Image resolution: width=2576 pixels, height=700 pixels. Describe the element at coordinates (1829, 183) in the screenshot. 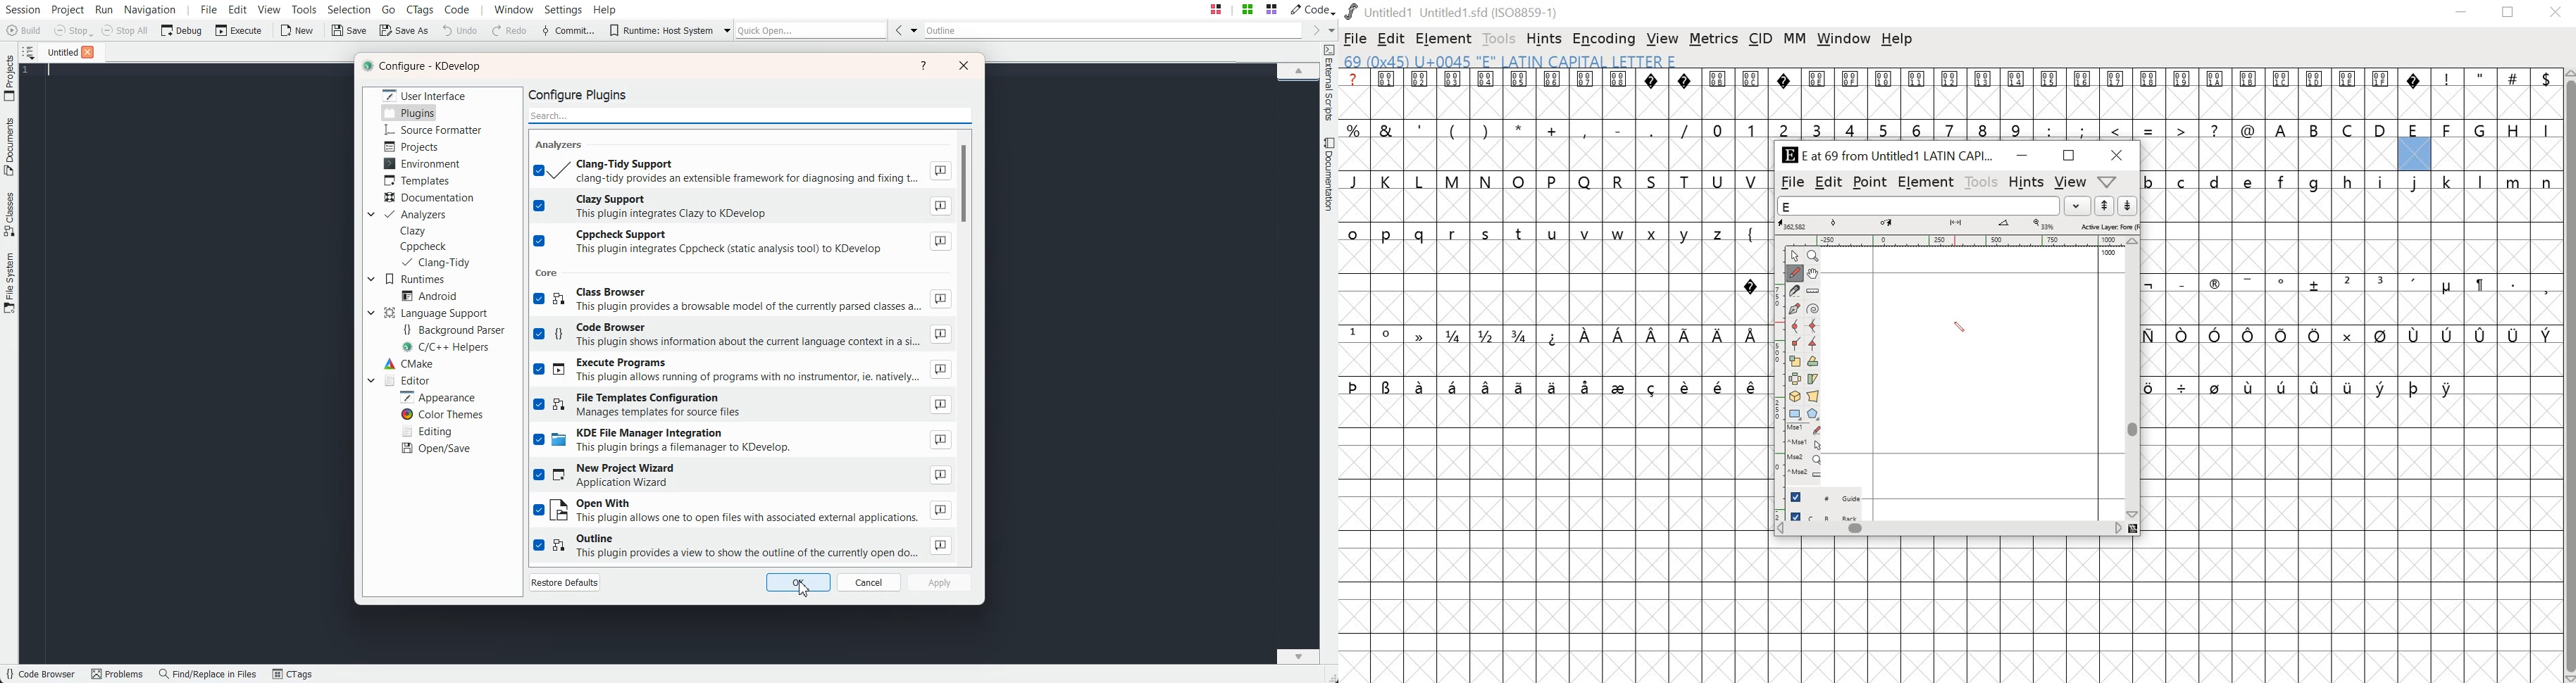

I see `edit` at that location.